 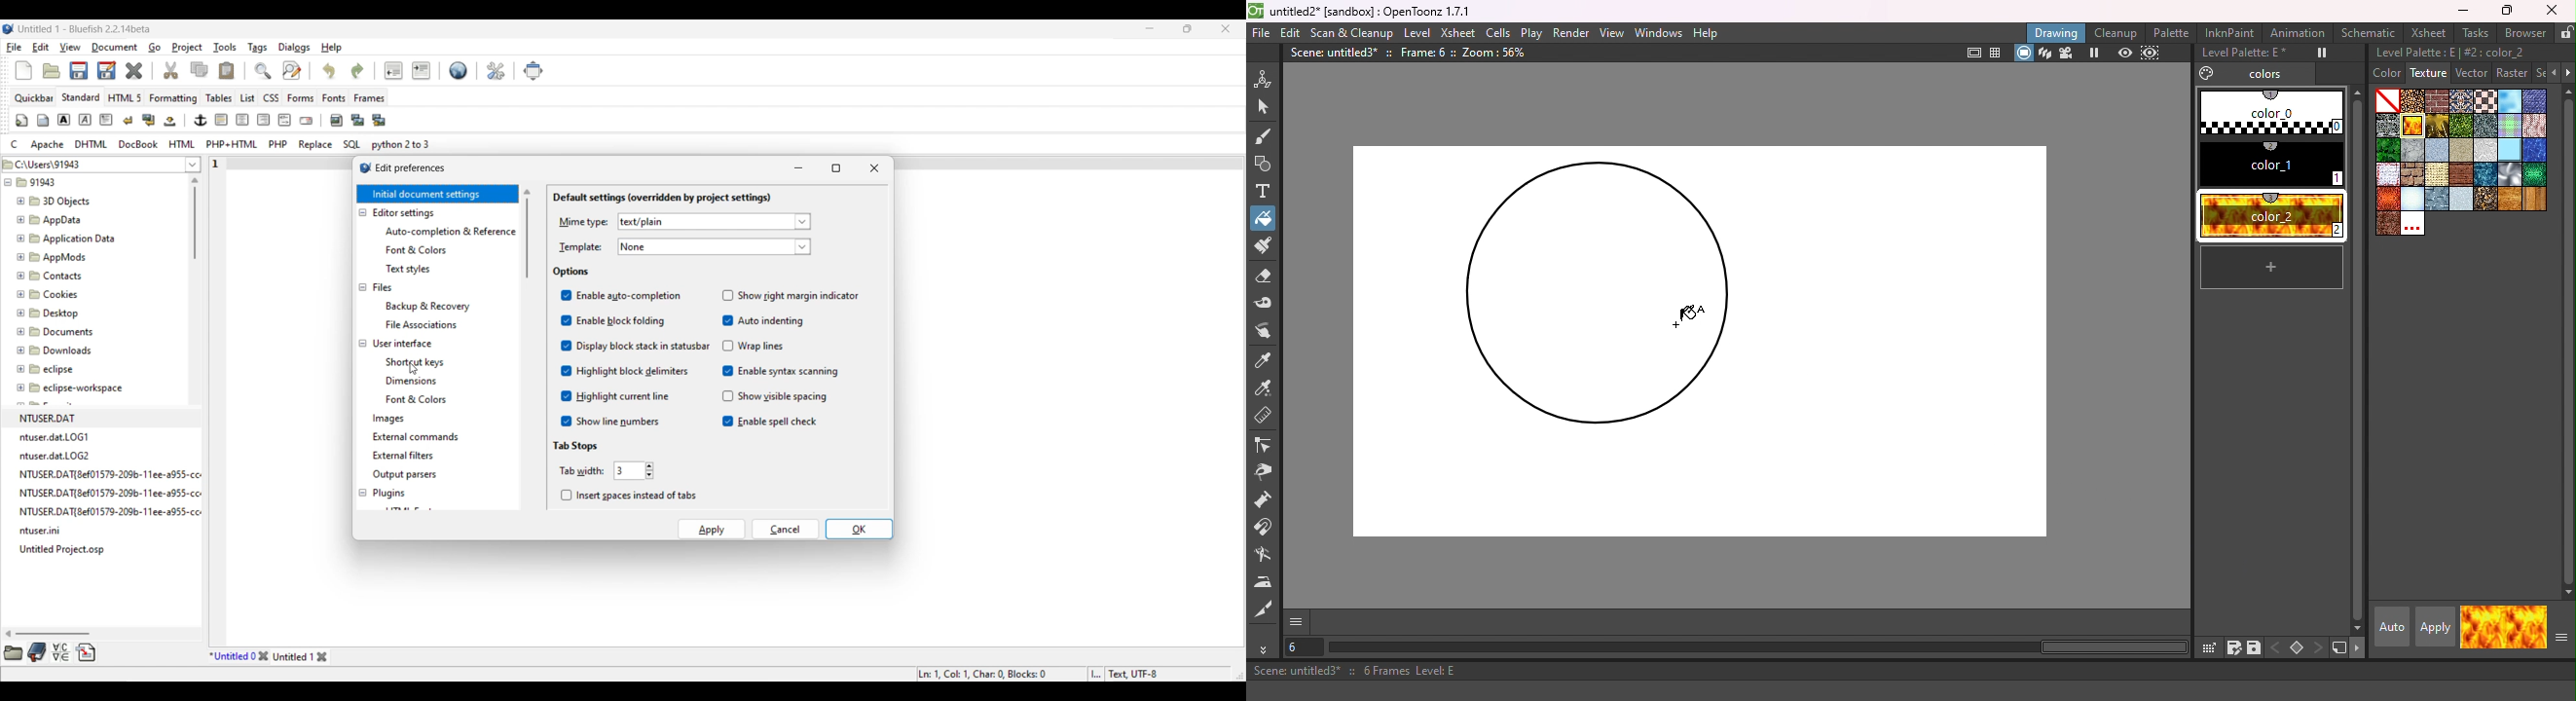 I want to click on Cut, so click(x=171, y=70).